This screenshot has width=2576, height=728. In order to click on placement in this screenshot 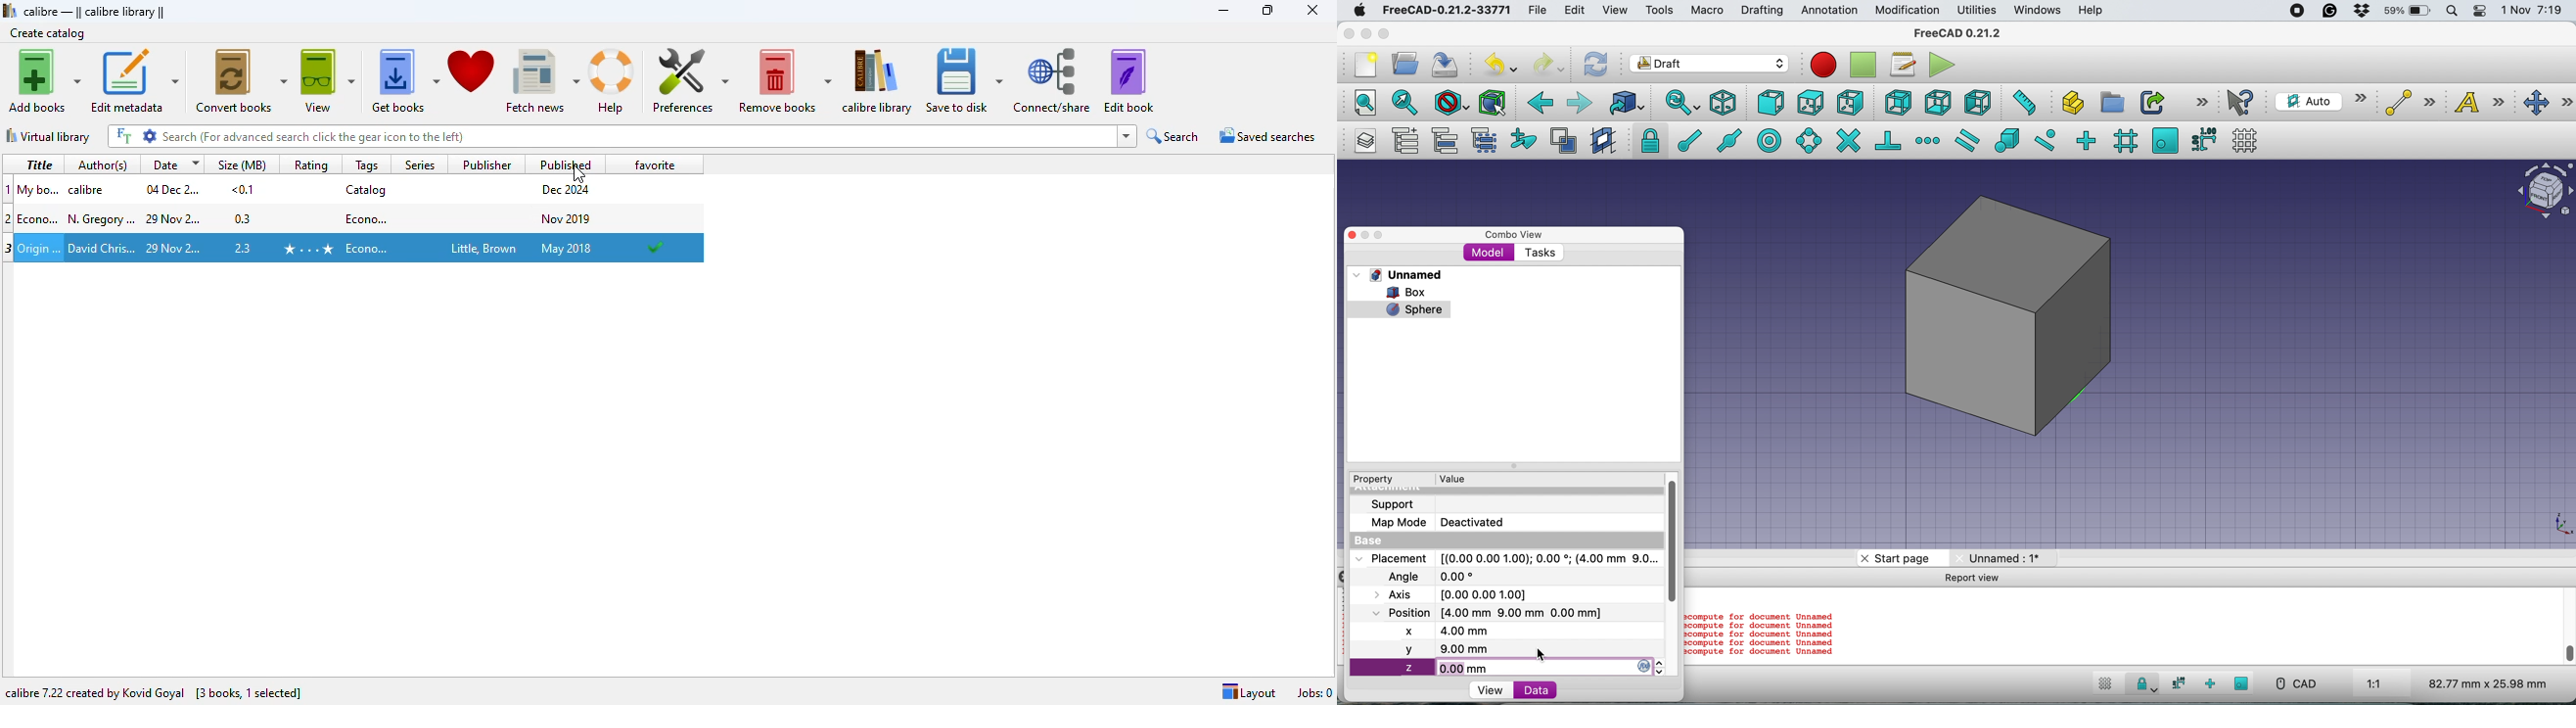, I will do `click(1505, 558)`.